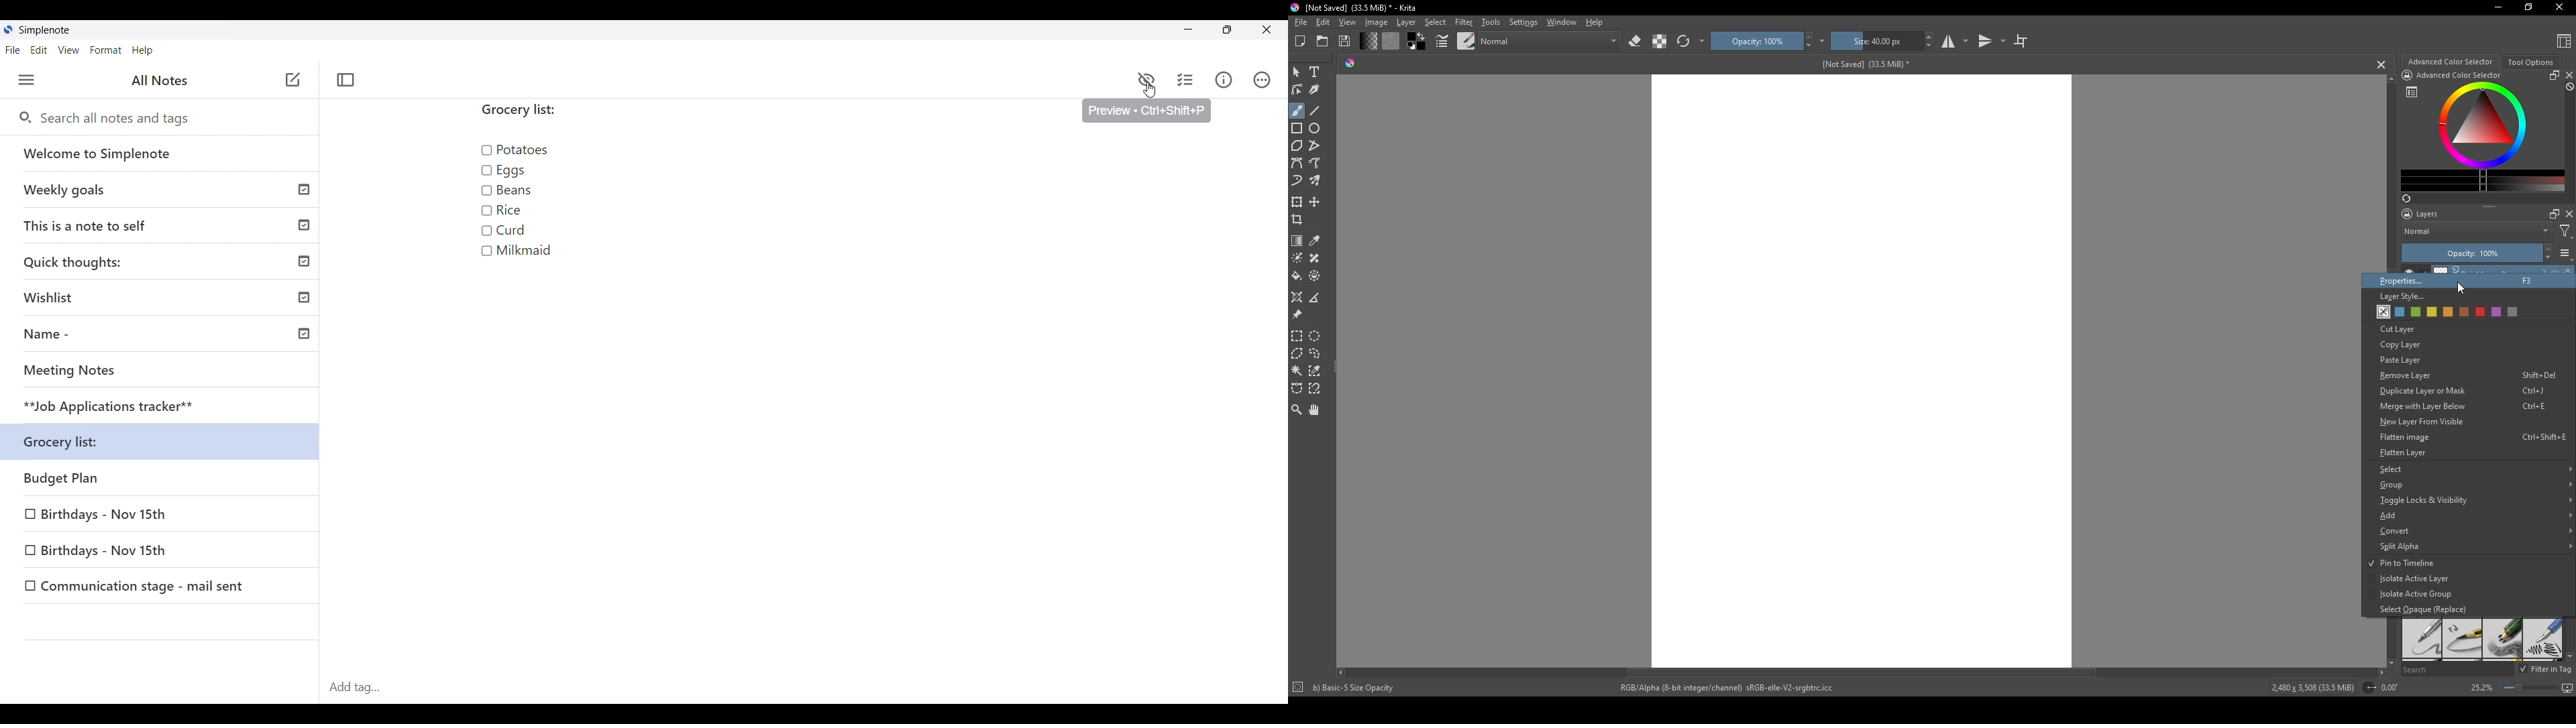  What do you see at coordinates (1560, 21) in the screenshot?
I see `Window` at bounding box center [1560, 21].